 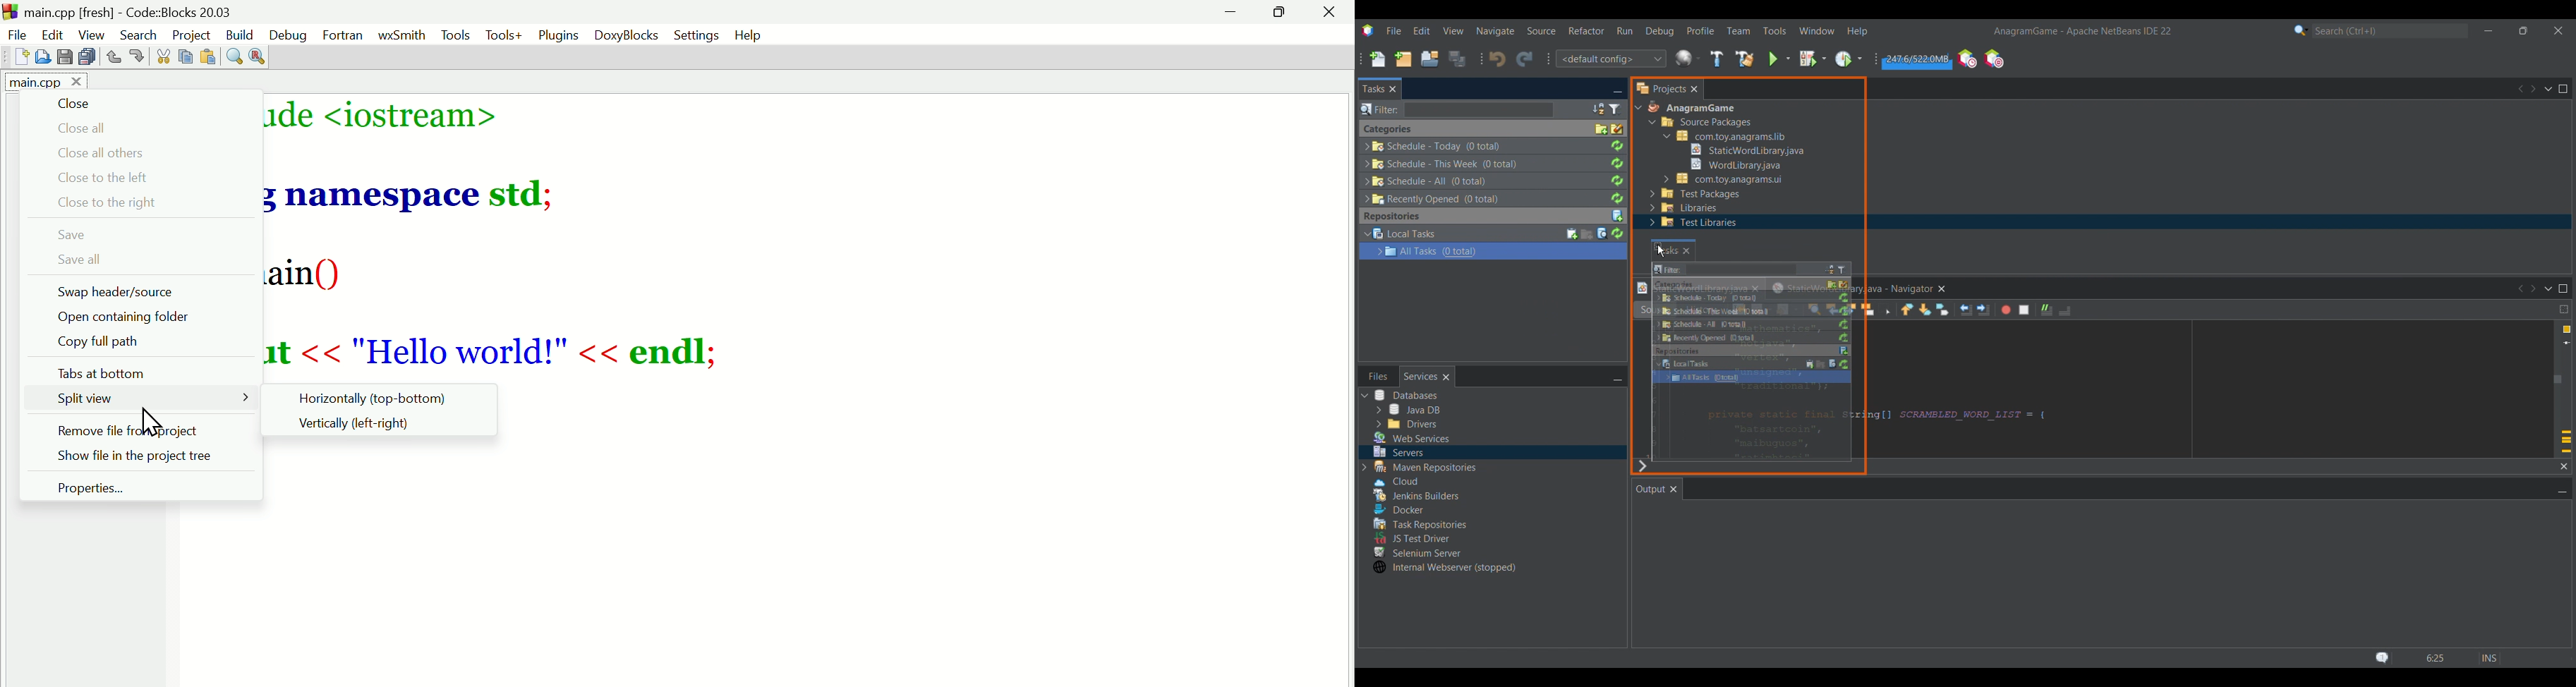 What do you see at coordinates (42, 56) in the screenshot?
I see `New` at bounding box center [42, 56].